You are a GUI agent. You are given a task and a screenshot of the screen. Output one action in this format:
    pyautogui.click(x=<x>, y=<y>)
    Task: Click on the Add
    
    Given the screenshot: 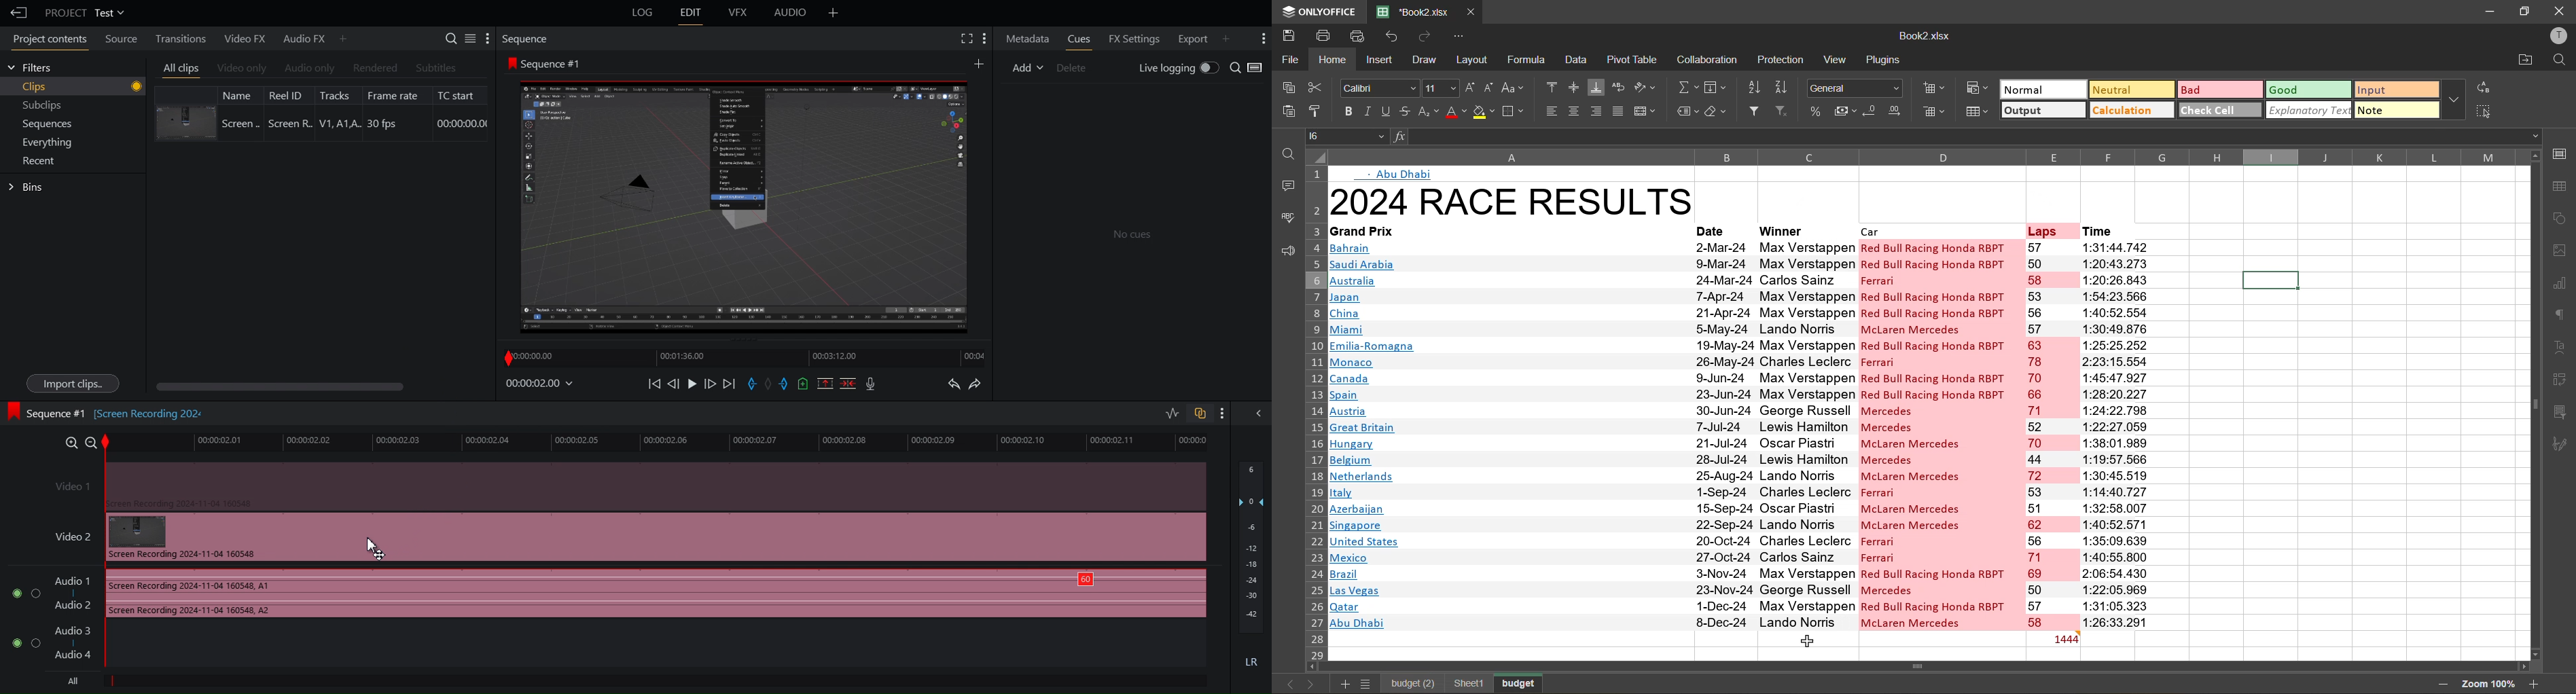 What is the action you would take?
    pyautogui.click(x=1027, y=66)
    